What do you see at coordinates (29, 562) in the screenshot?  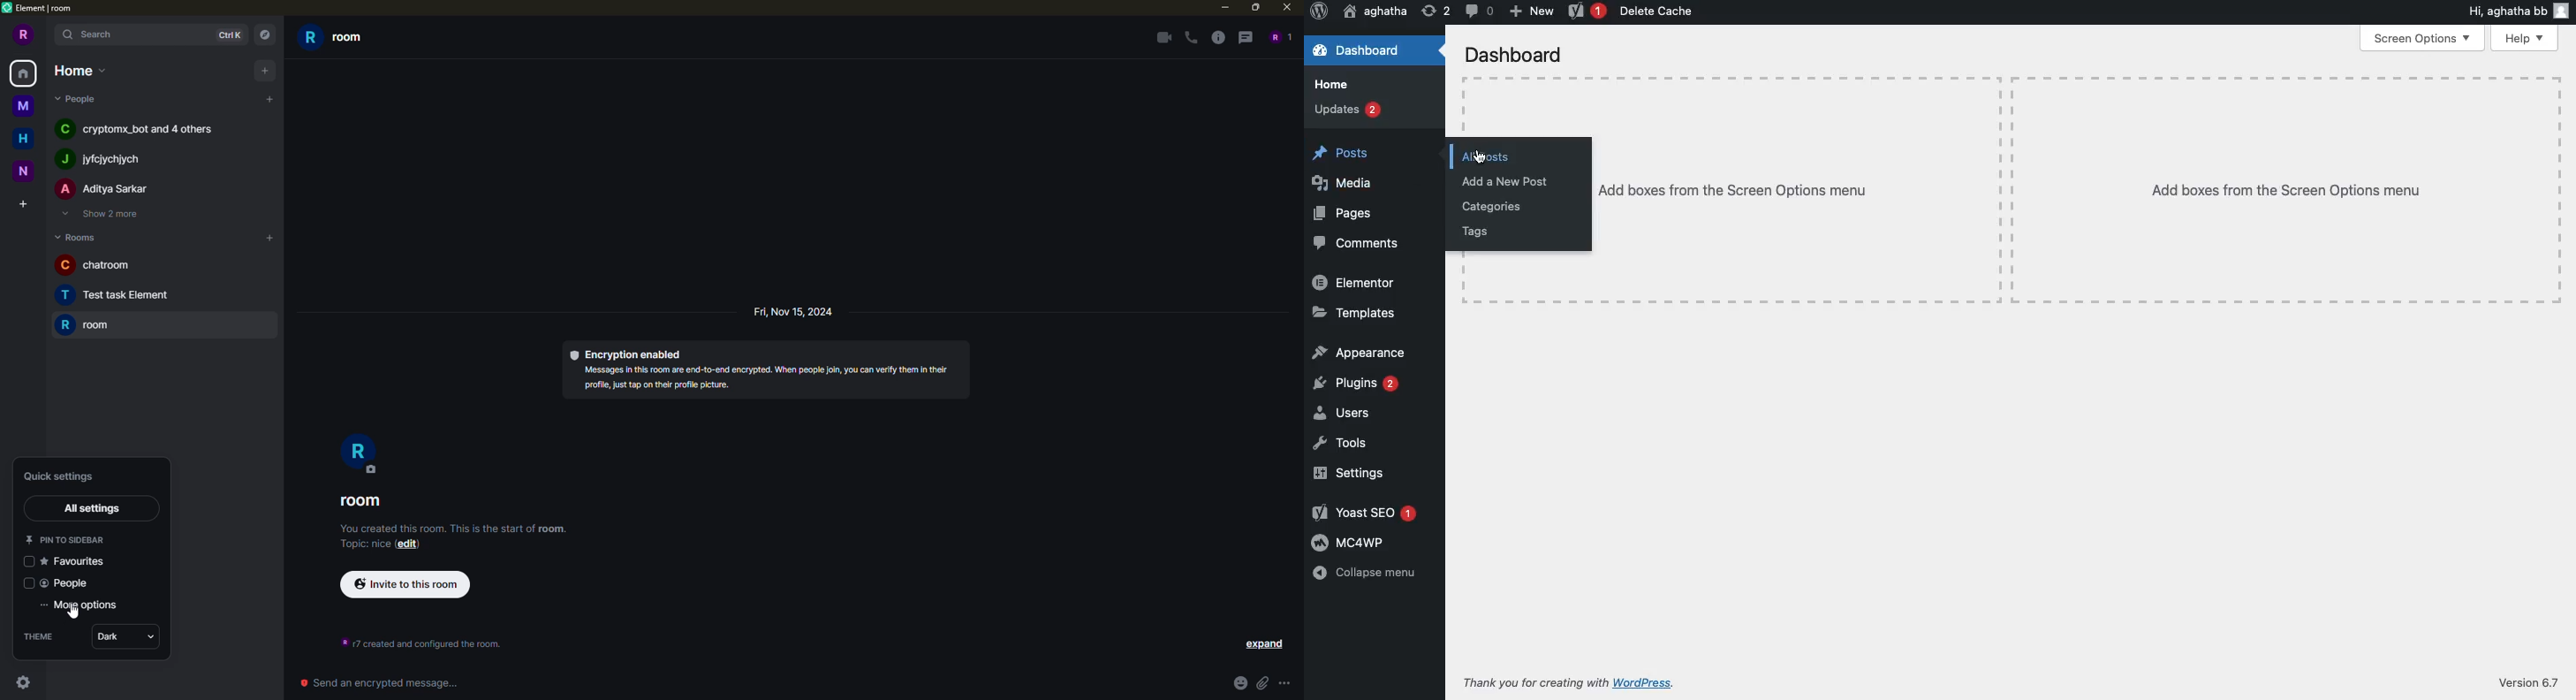 I see `select` at bounding box center [29, 562].